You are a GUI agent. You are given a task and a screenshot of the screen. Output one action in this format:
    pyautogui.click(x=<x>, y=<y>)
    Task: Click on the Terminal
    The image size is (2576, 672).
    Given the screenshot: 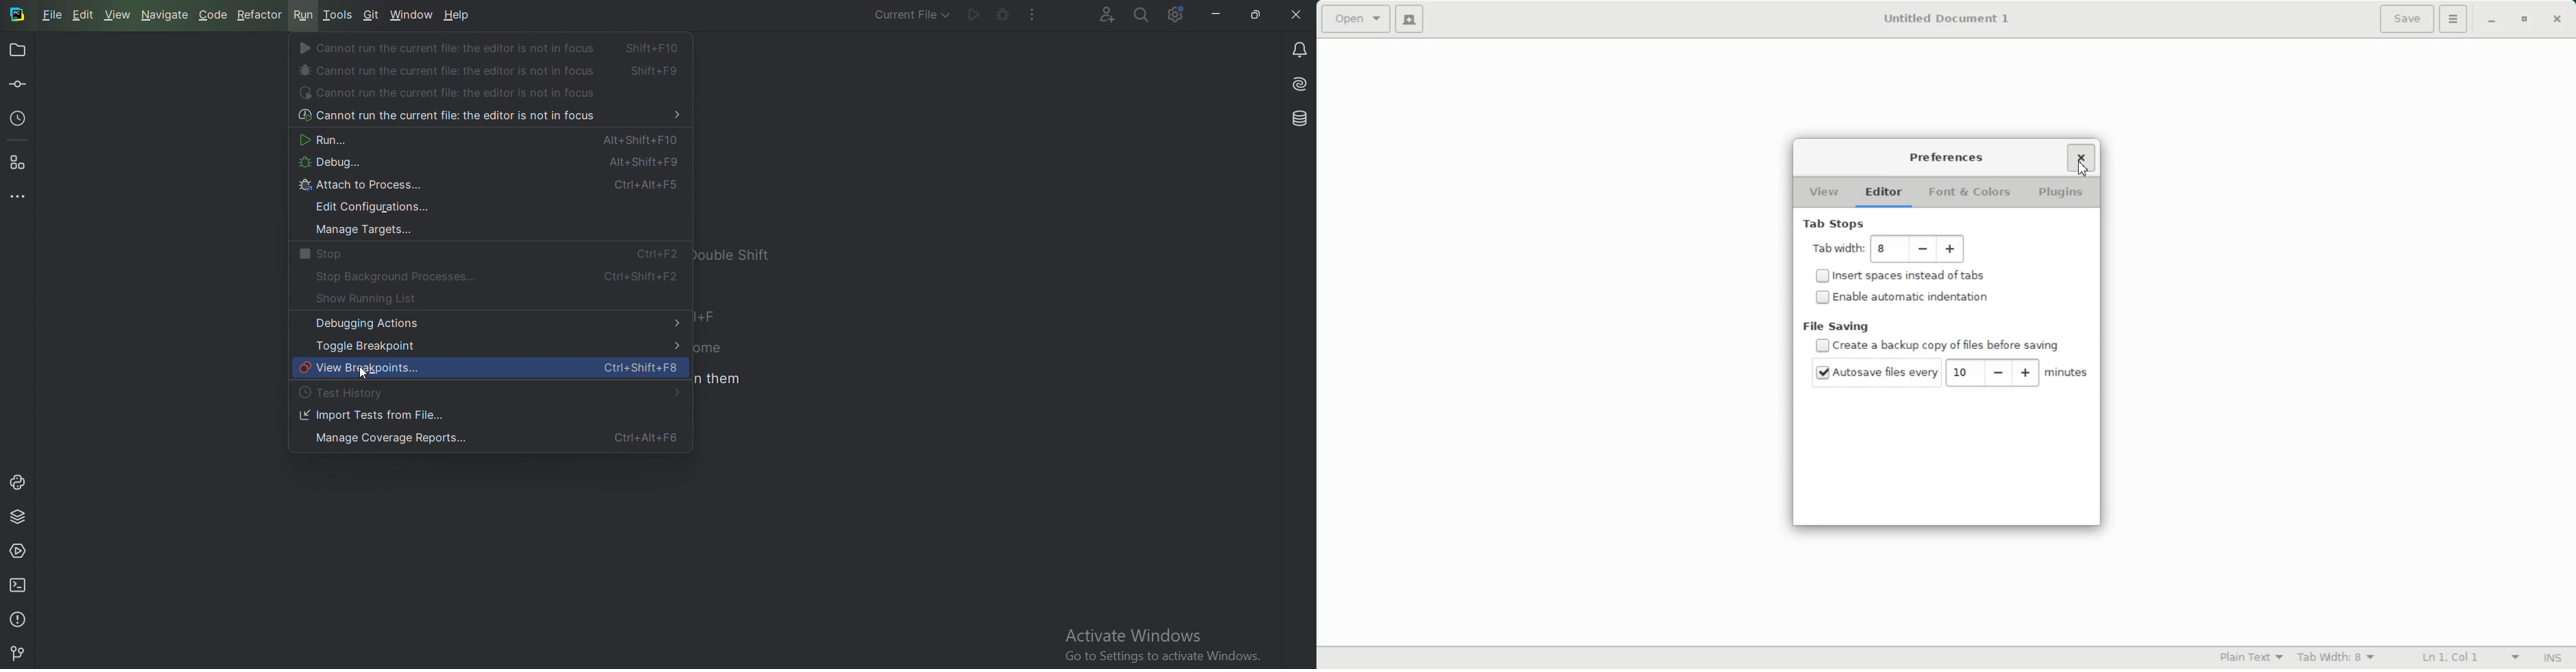 What is the action you would take?
    pyautogui.click(x=19, y=585)
    